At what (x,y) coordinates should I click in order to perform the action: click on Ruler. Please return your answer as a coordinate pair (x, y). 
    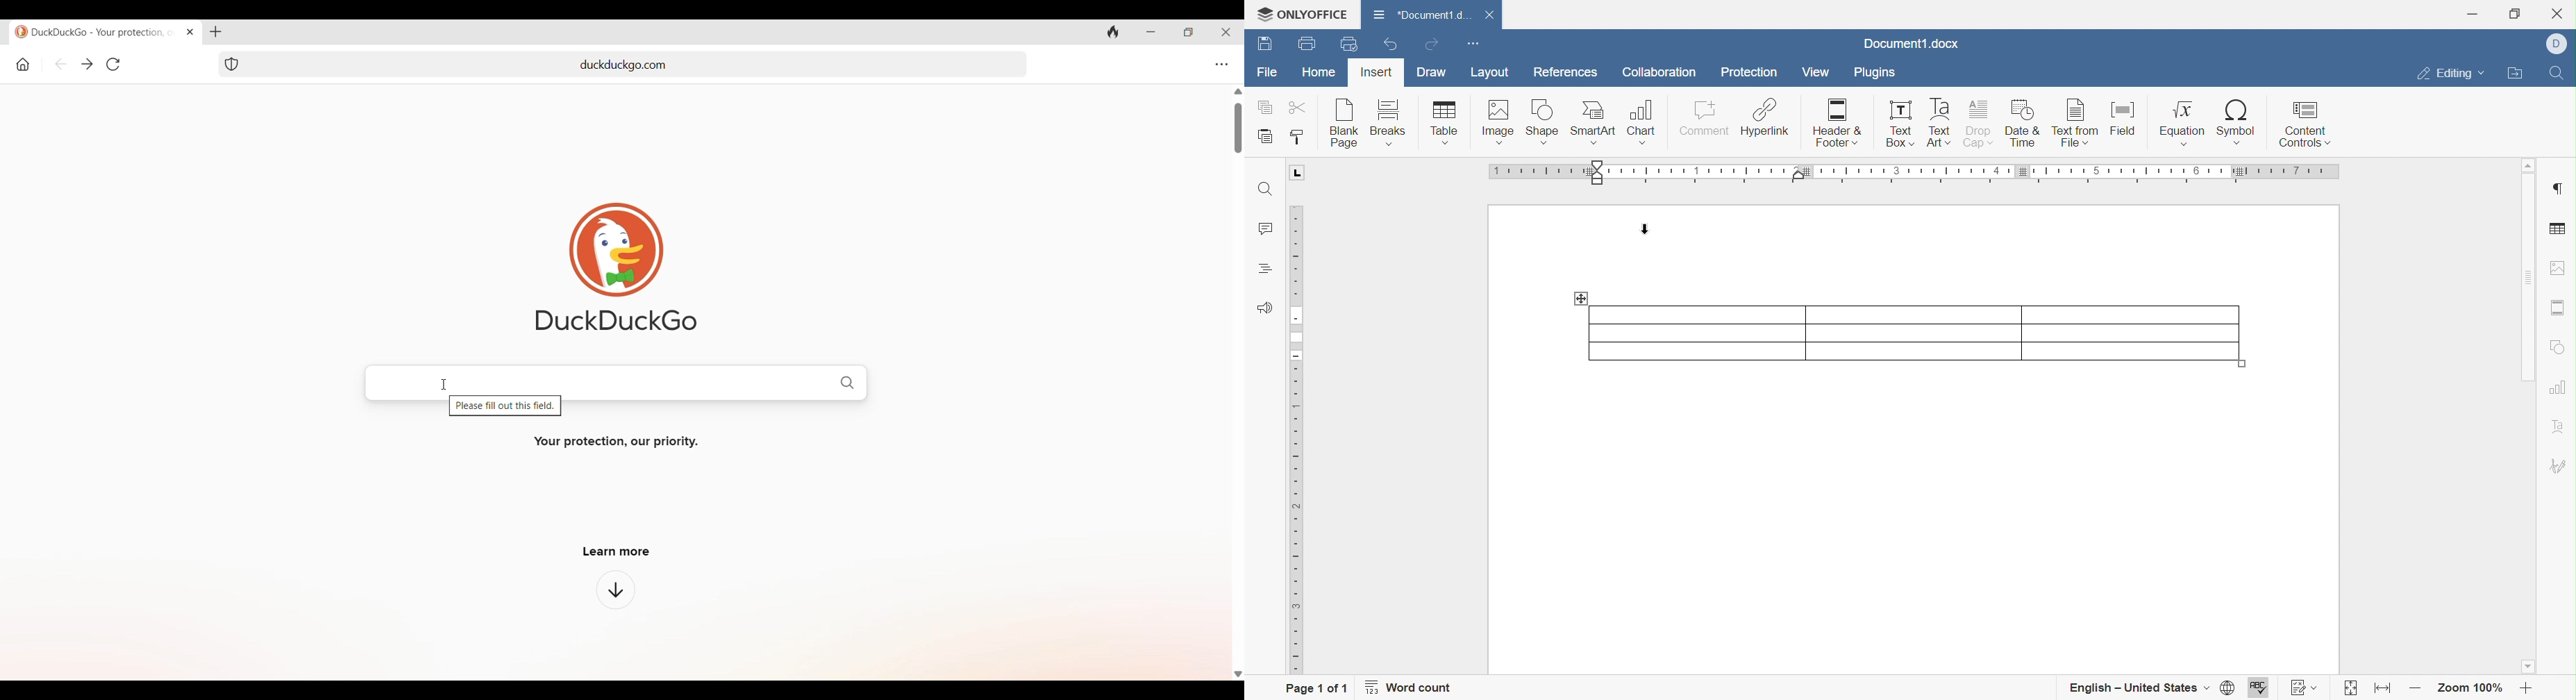
    Looking at the image, I should click on (1915, 169).